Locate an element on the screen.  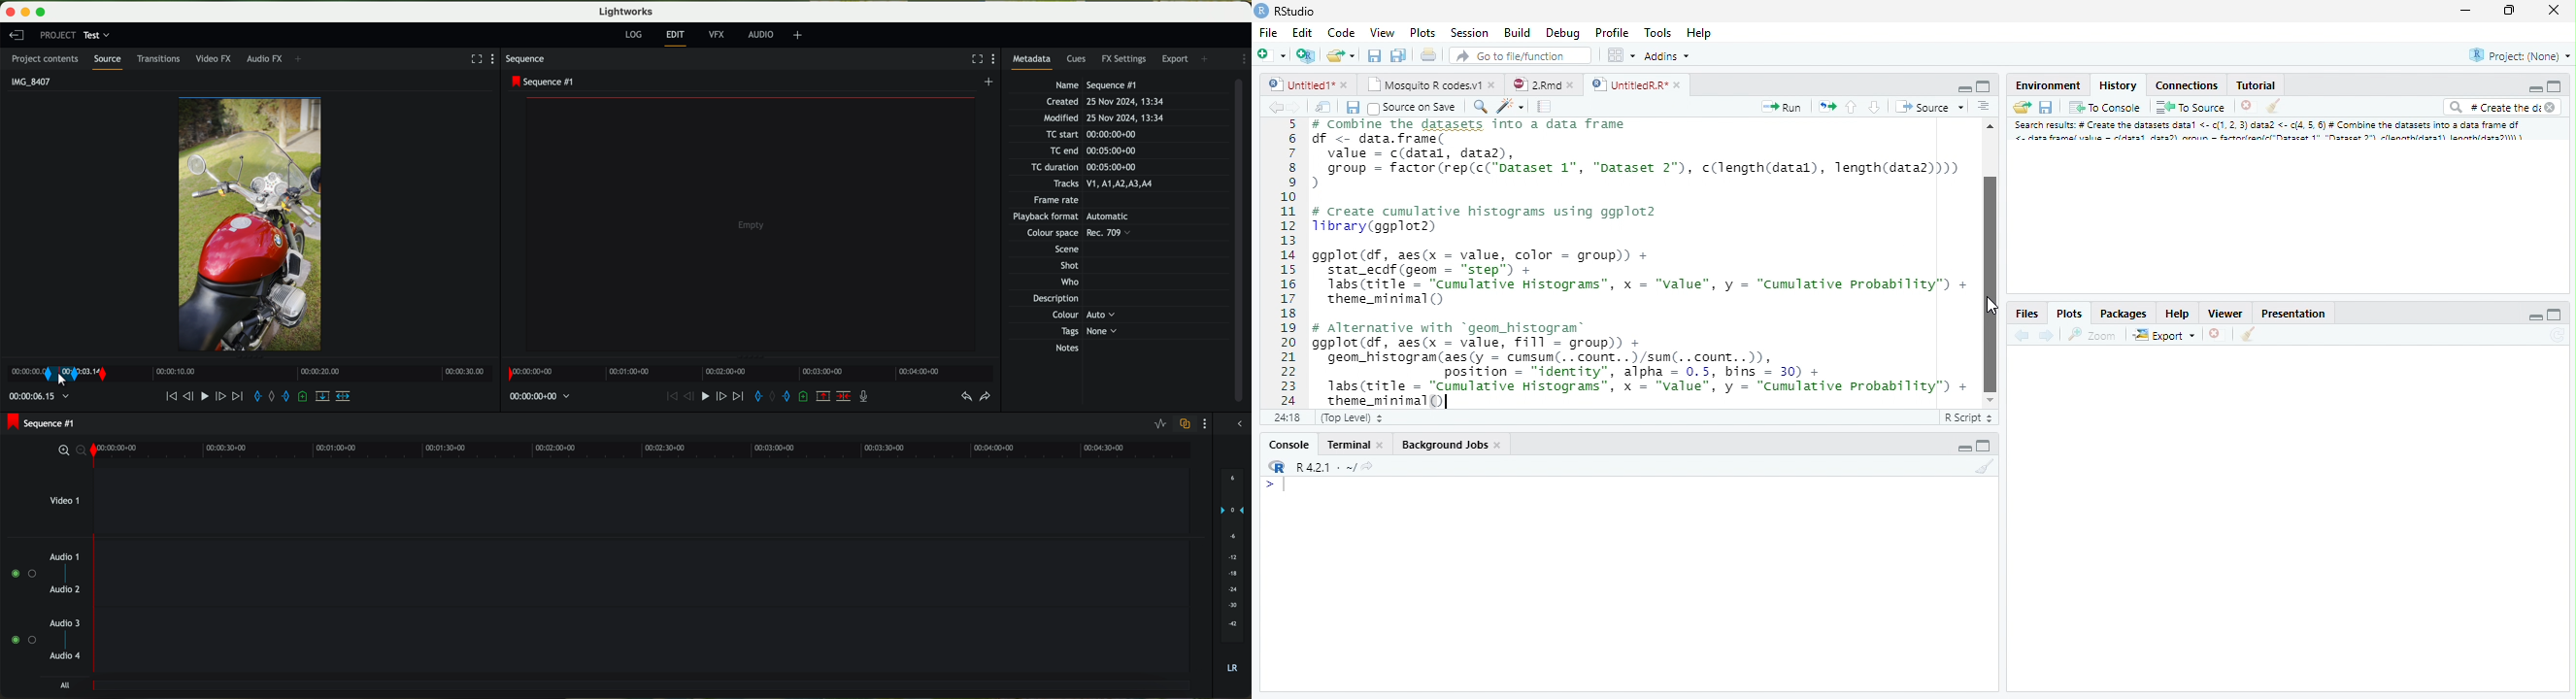
Maximize is located at coordinates (2557, 314).